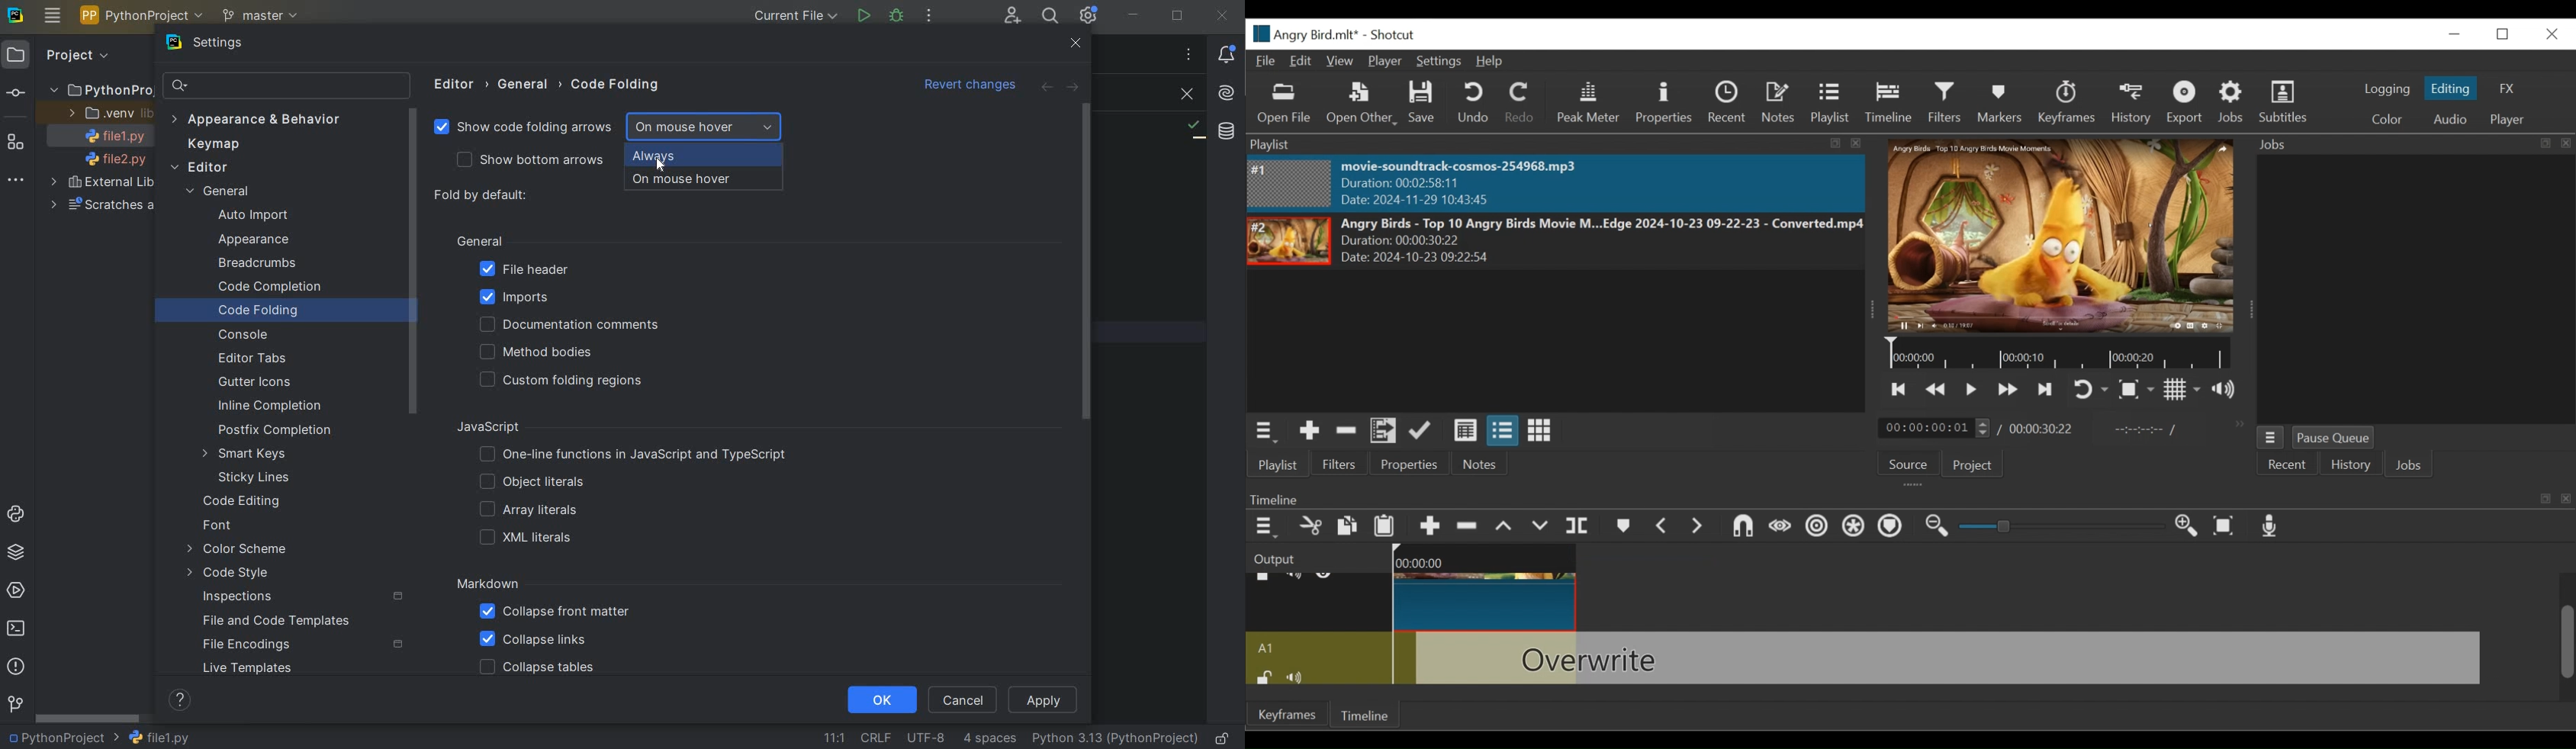  I want to click on Edit, so click(1300, 60).